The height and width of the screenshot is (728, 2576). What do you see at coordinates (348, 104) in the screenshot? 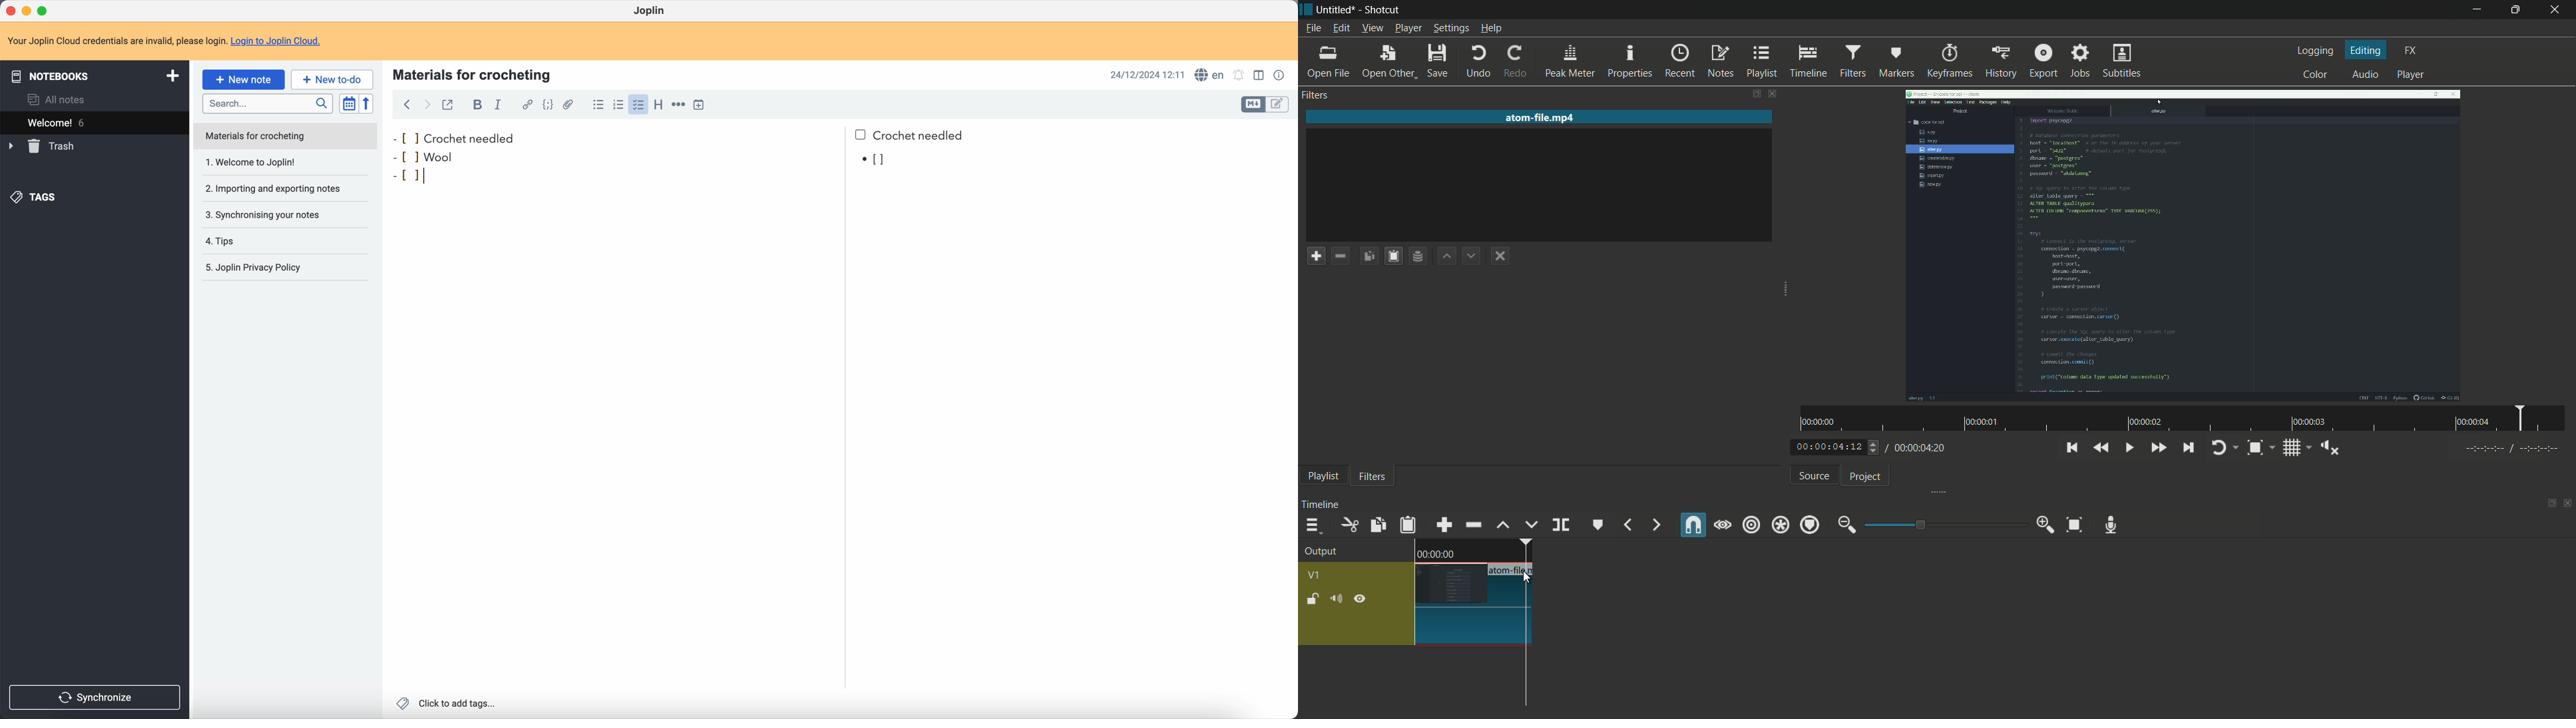
I see `toggle sort order field` at bounding box center [348, 104].